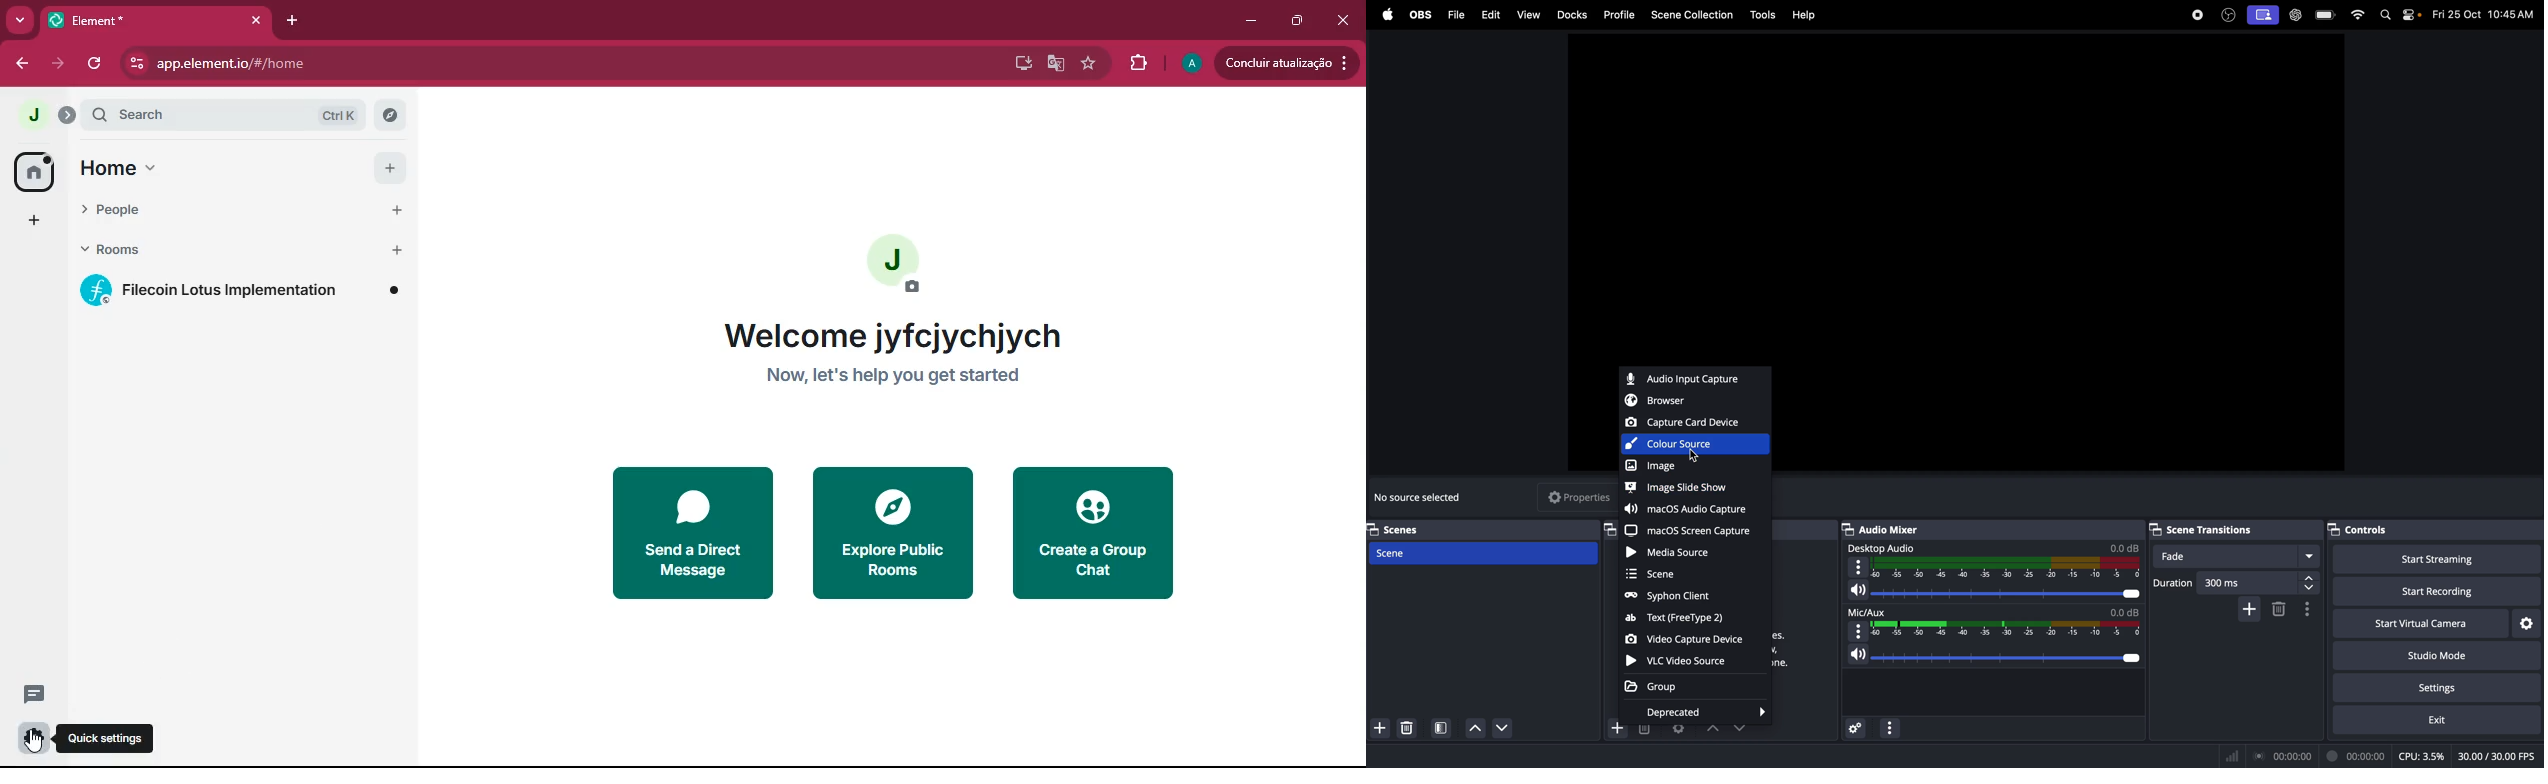 The image size is (2548, 784). Describe the element at coordinates (2173, 585) in the screenshot. I see `duration` at that location.